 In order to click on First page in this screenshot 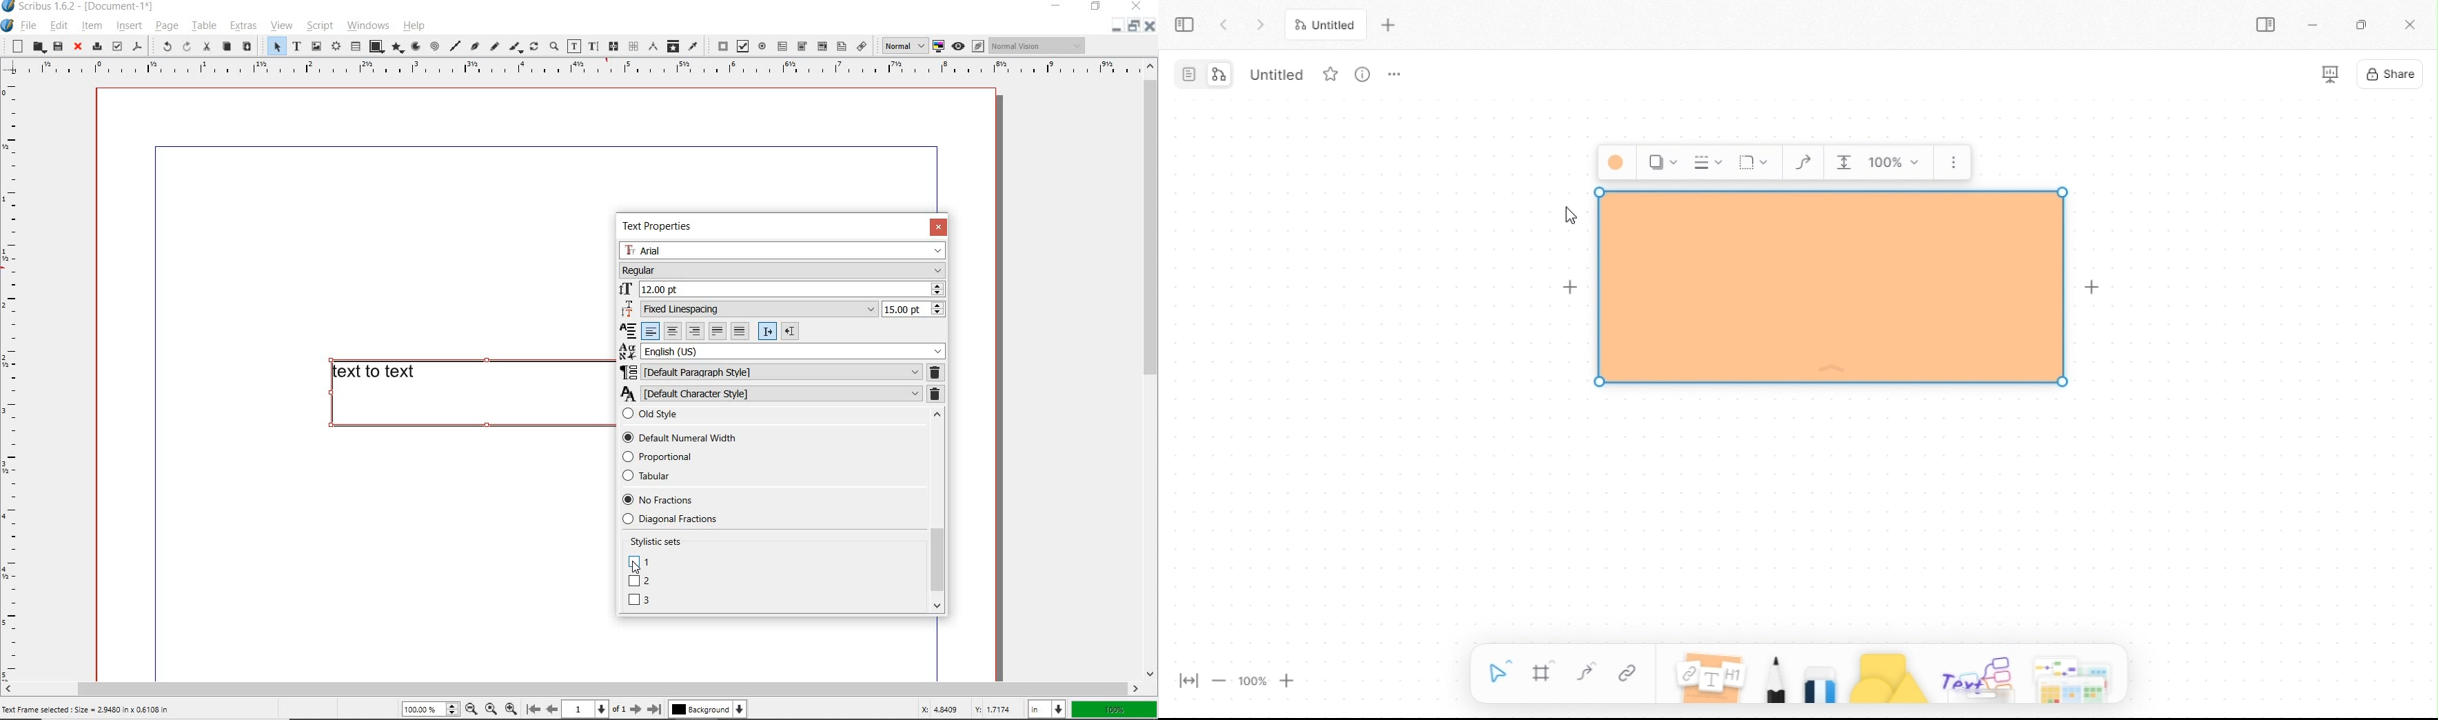, I will do `click(532, 710)`.